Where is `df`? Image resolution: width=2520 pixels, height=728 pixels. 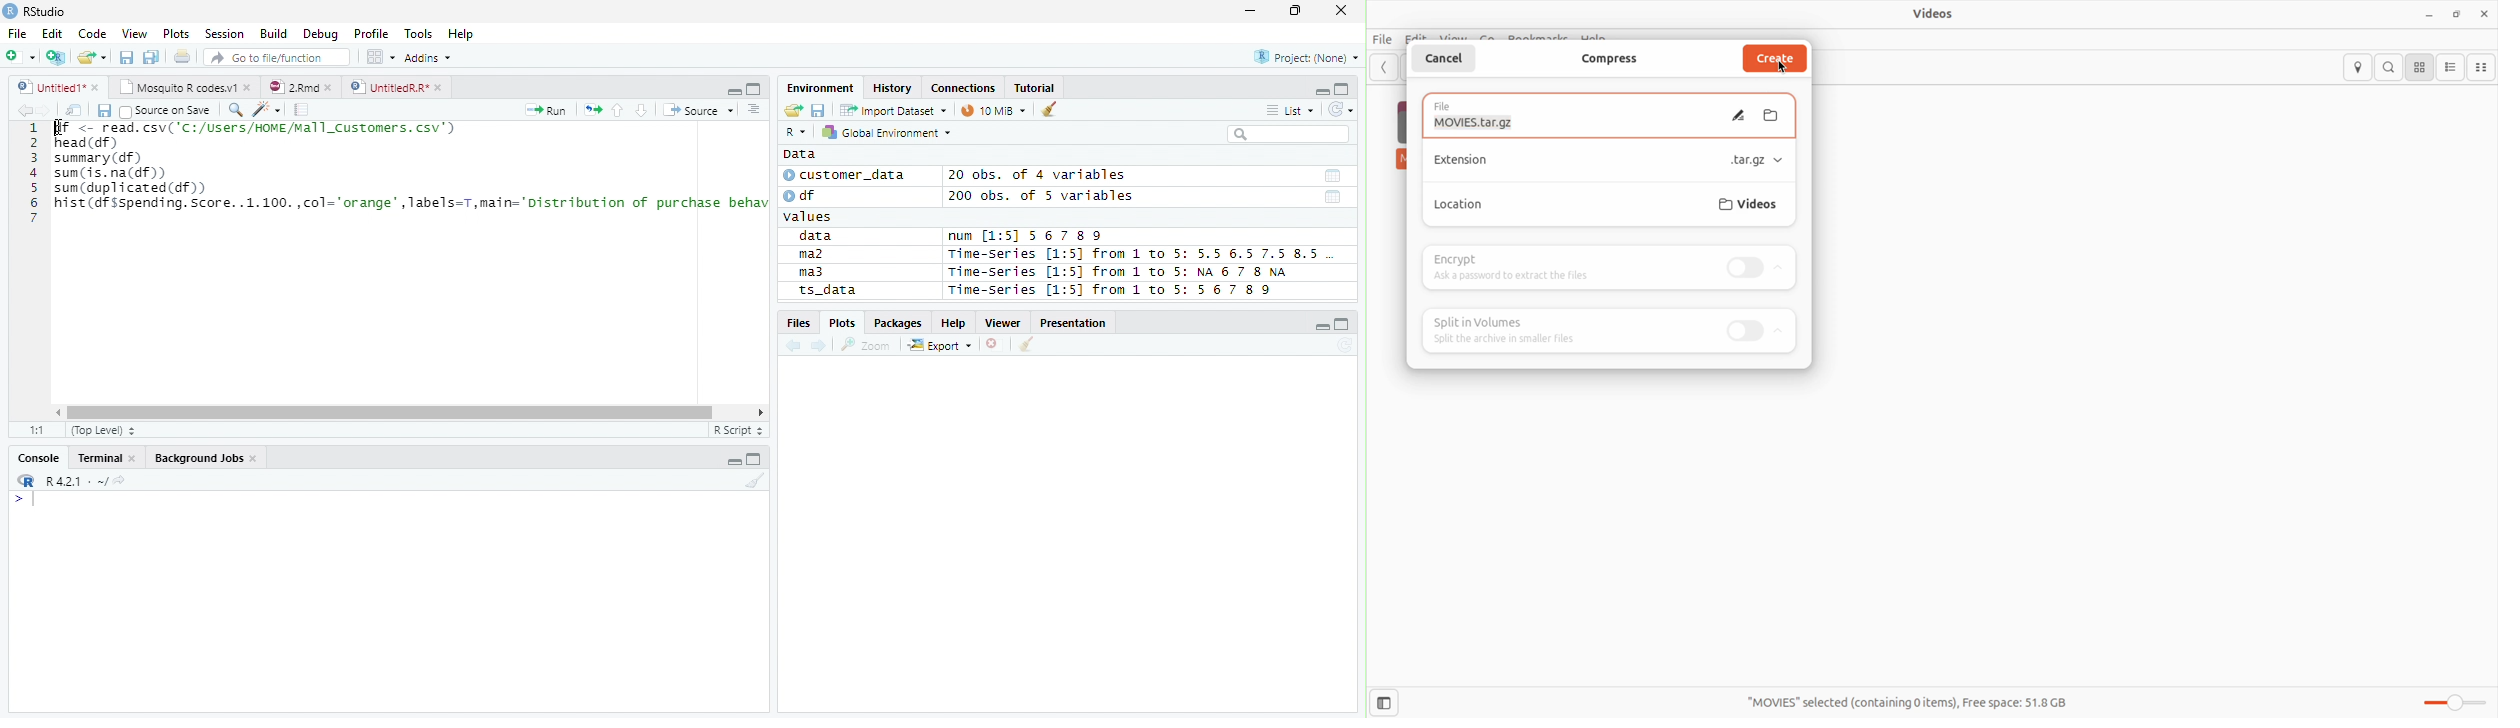 df is located at coordinates (806, 195).